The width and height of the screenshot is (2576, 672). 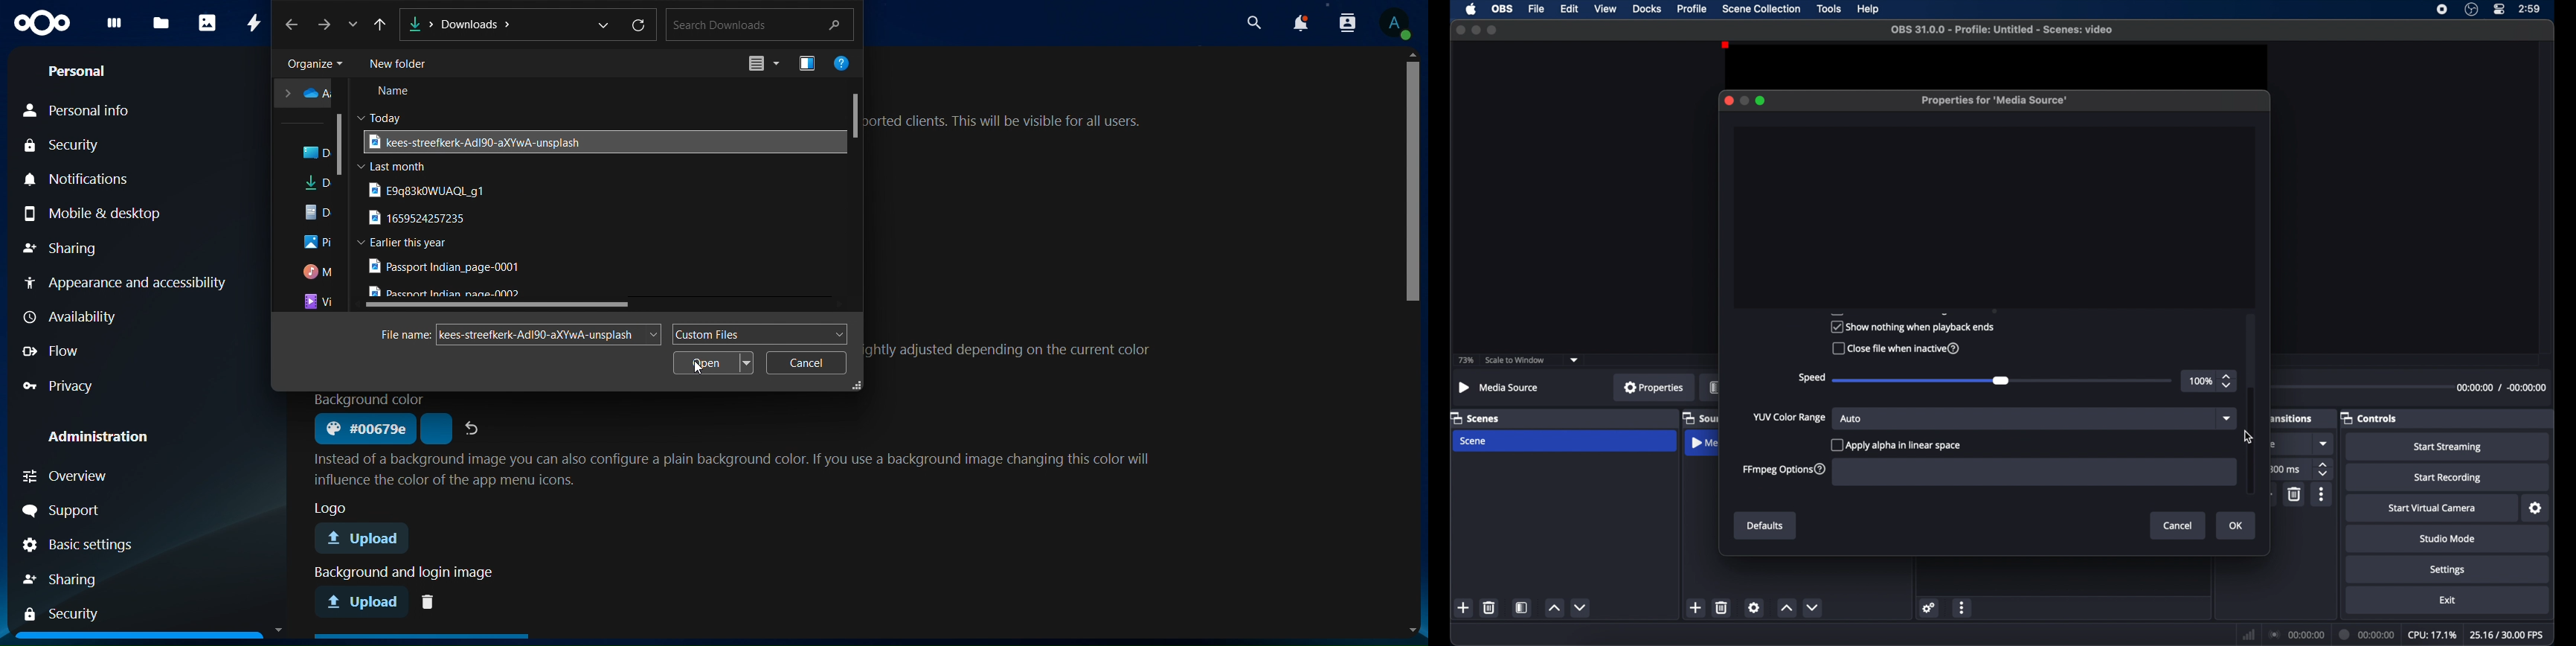 What do you see at coordinates (1761, 9) in the screenshot?
I see `scene collection` at bounding box center [1761, 9].